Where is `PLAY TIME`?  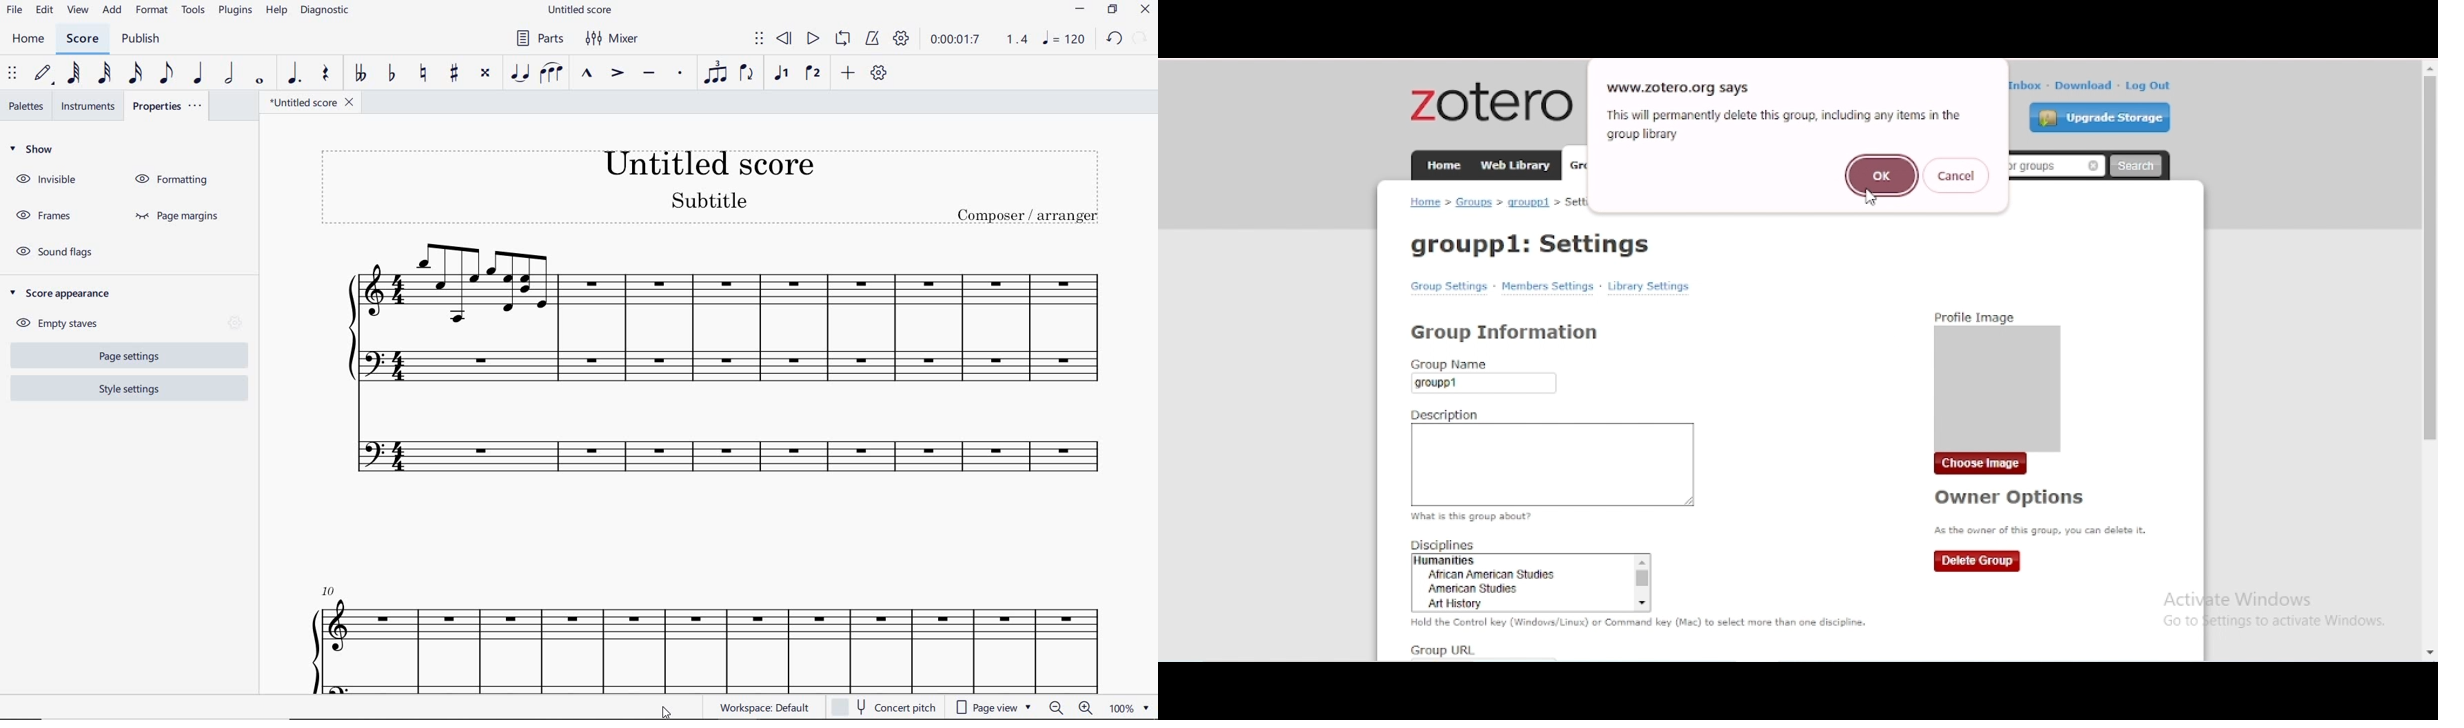 PLAY TIME is located at coordinates (977, 39).